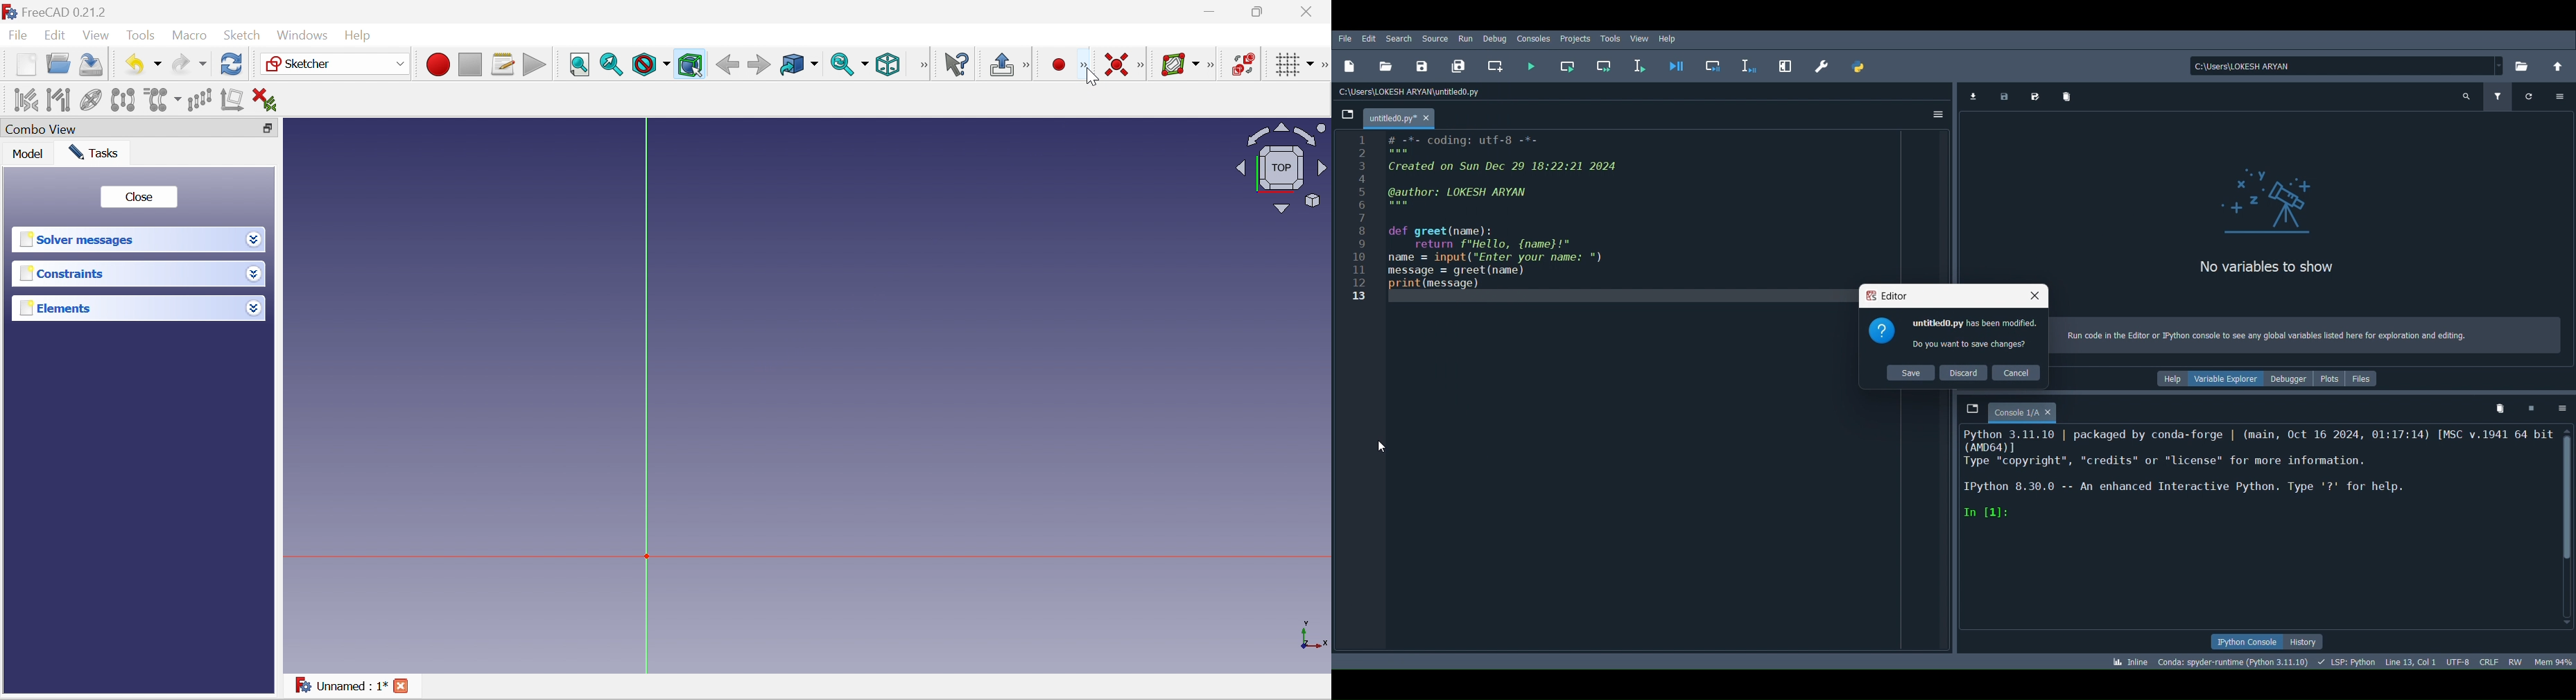 The image size is (2576, 700). I want to click on File location, so click(2342, 65).